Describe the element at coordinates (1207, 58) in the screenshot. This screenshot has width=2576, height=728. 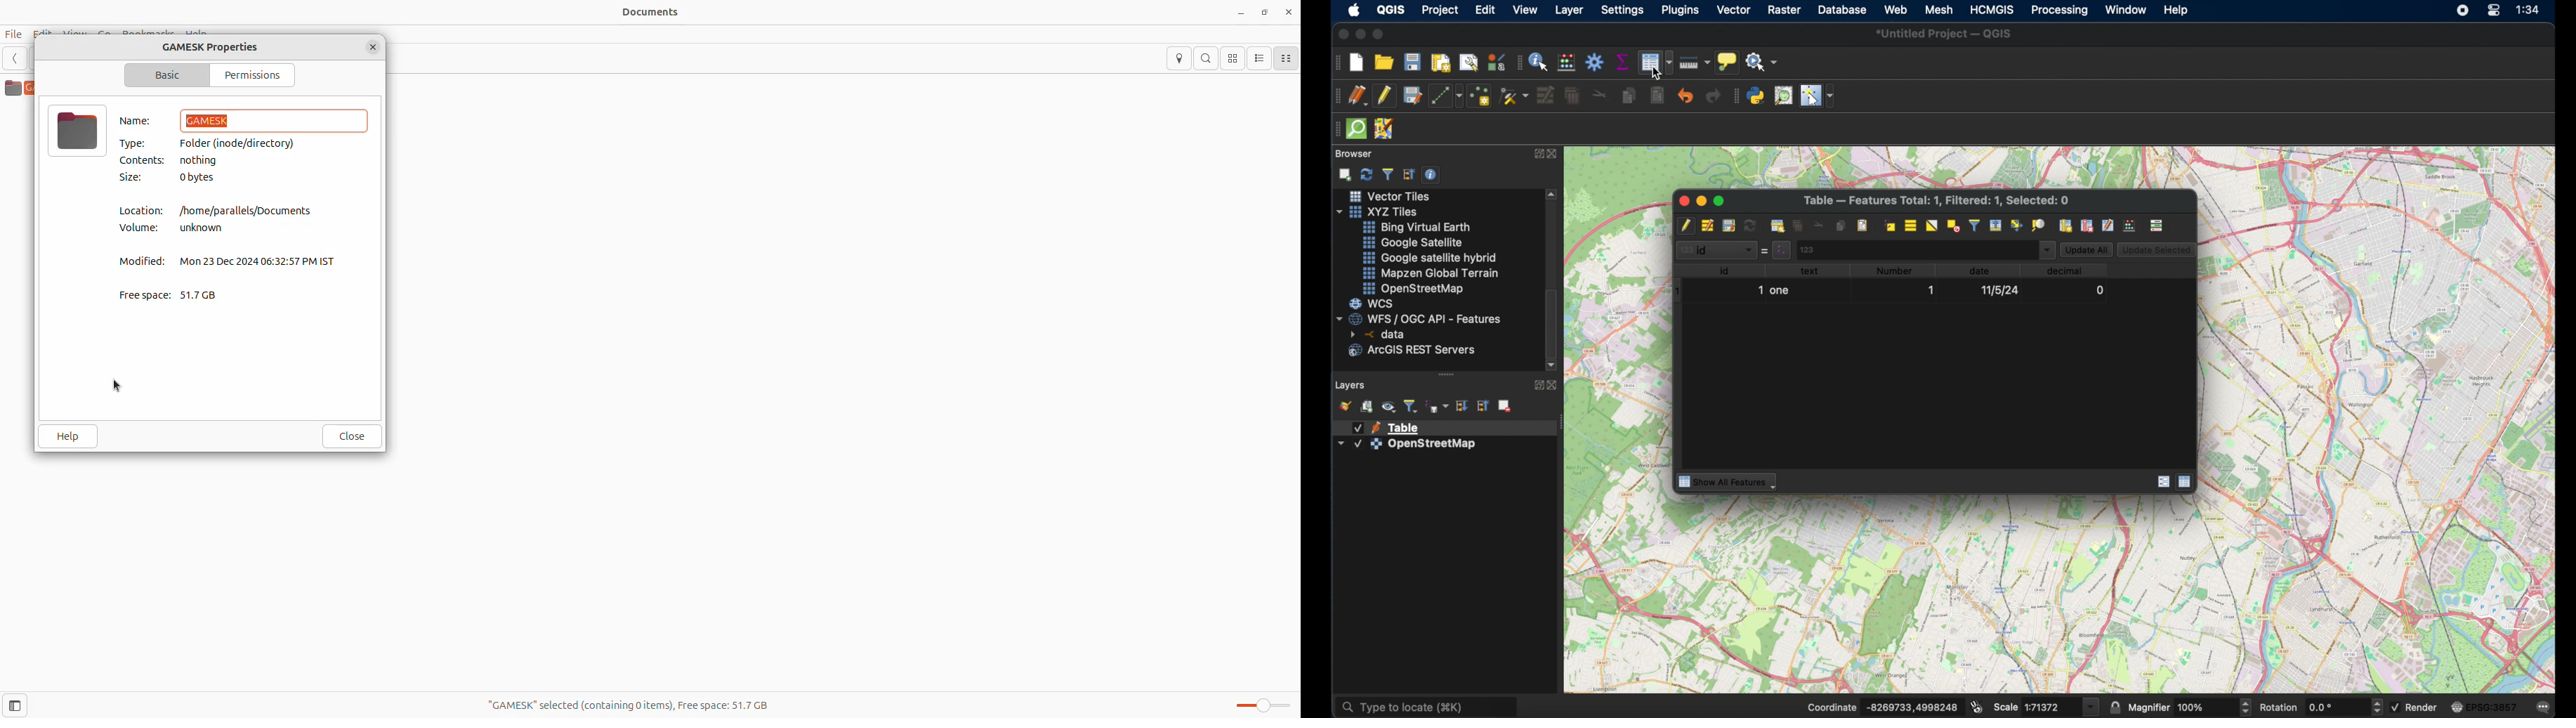
I see `search` at that location.